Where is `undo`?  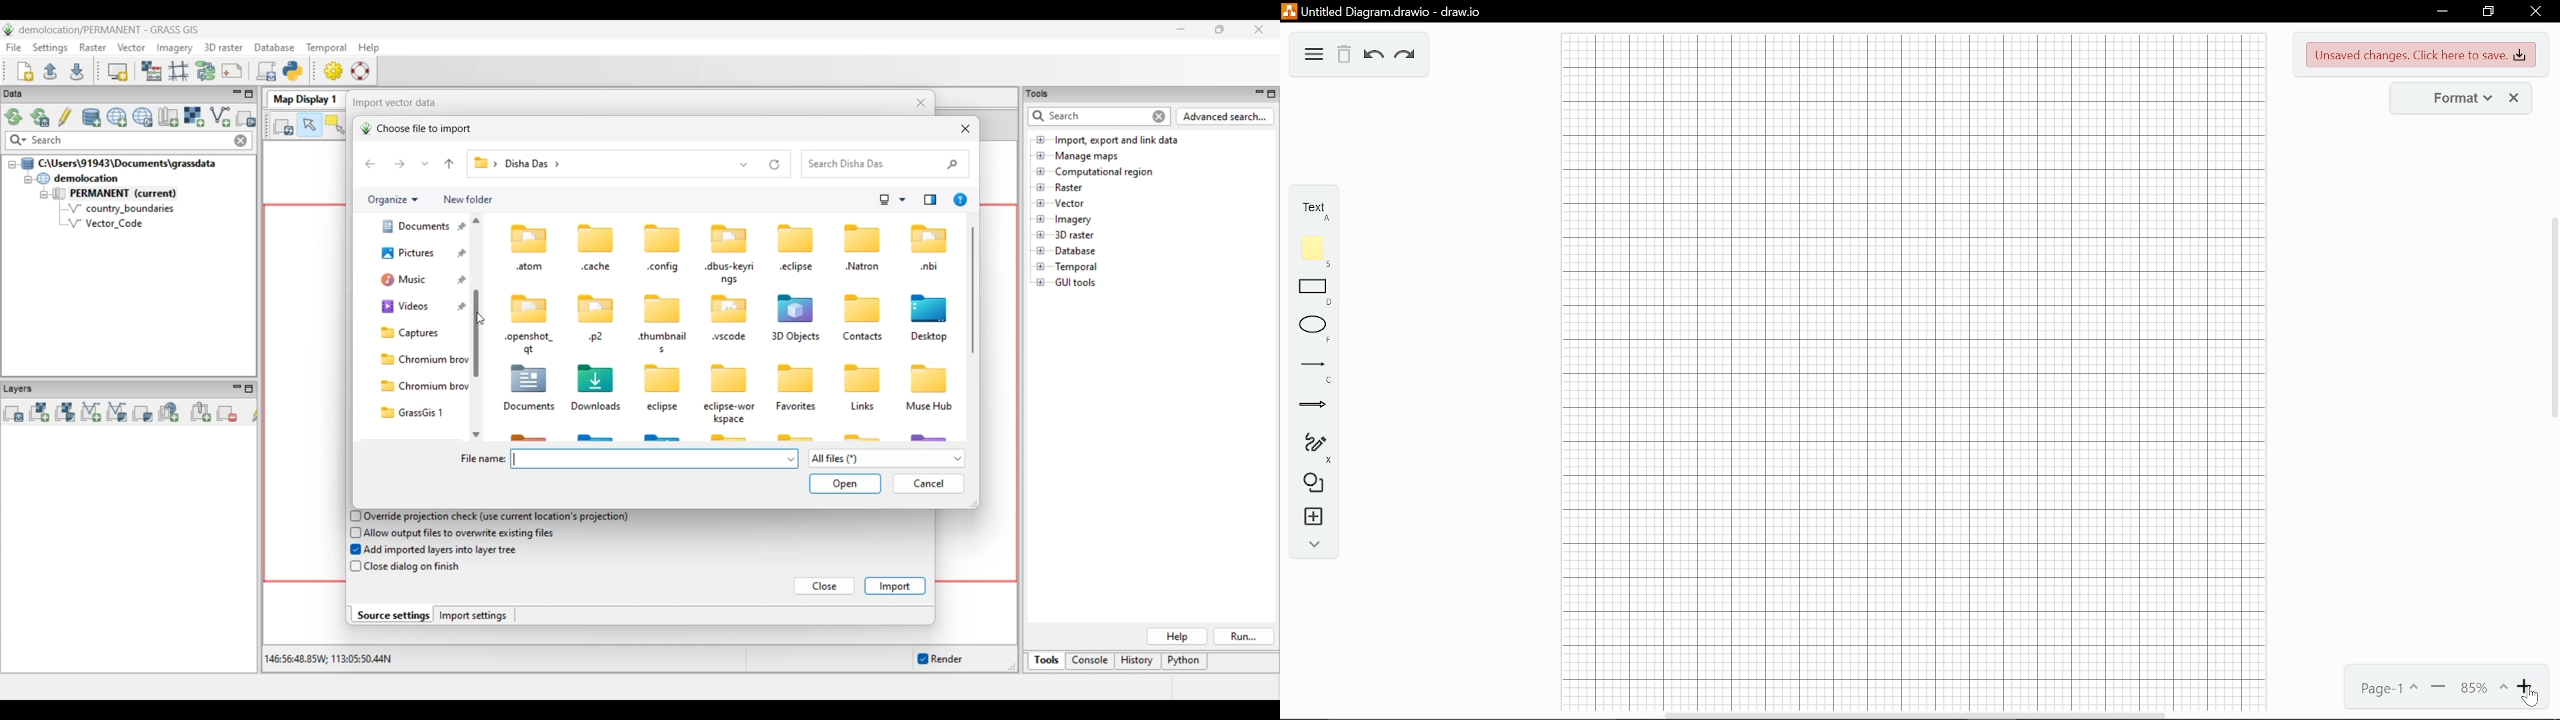 undo is located at coordinates (1374, 56).